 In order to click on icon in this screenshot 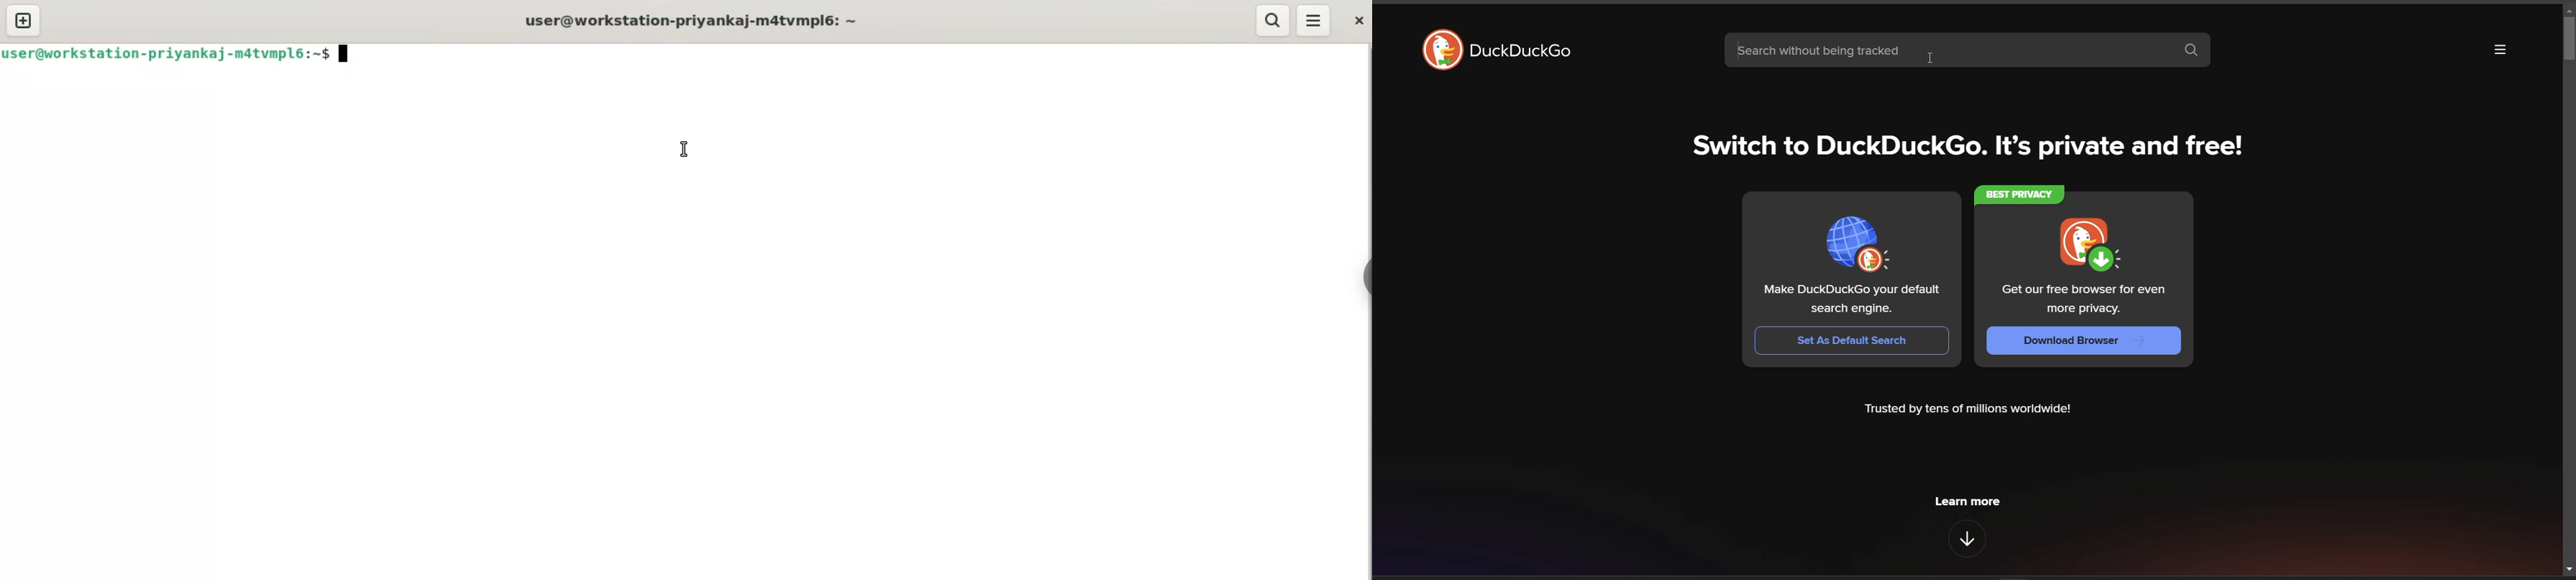, I will do `click(1857, 244)`.